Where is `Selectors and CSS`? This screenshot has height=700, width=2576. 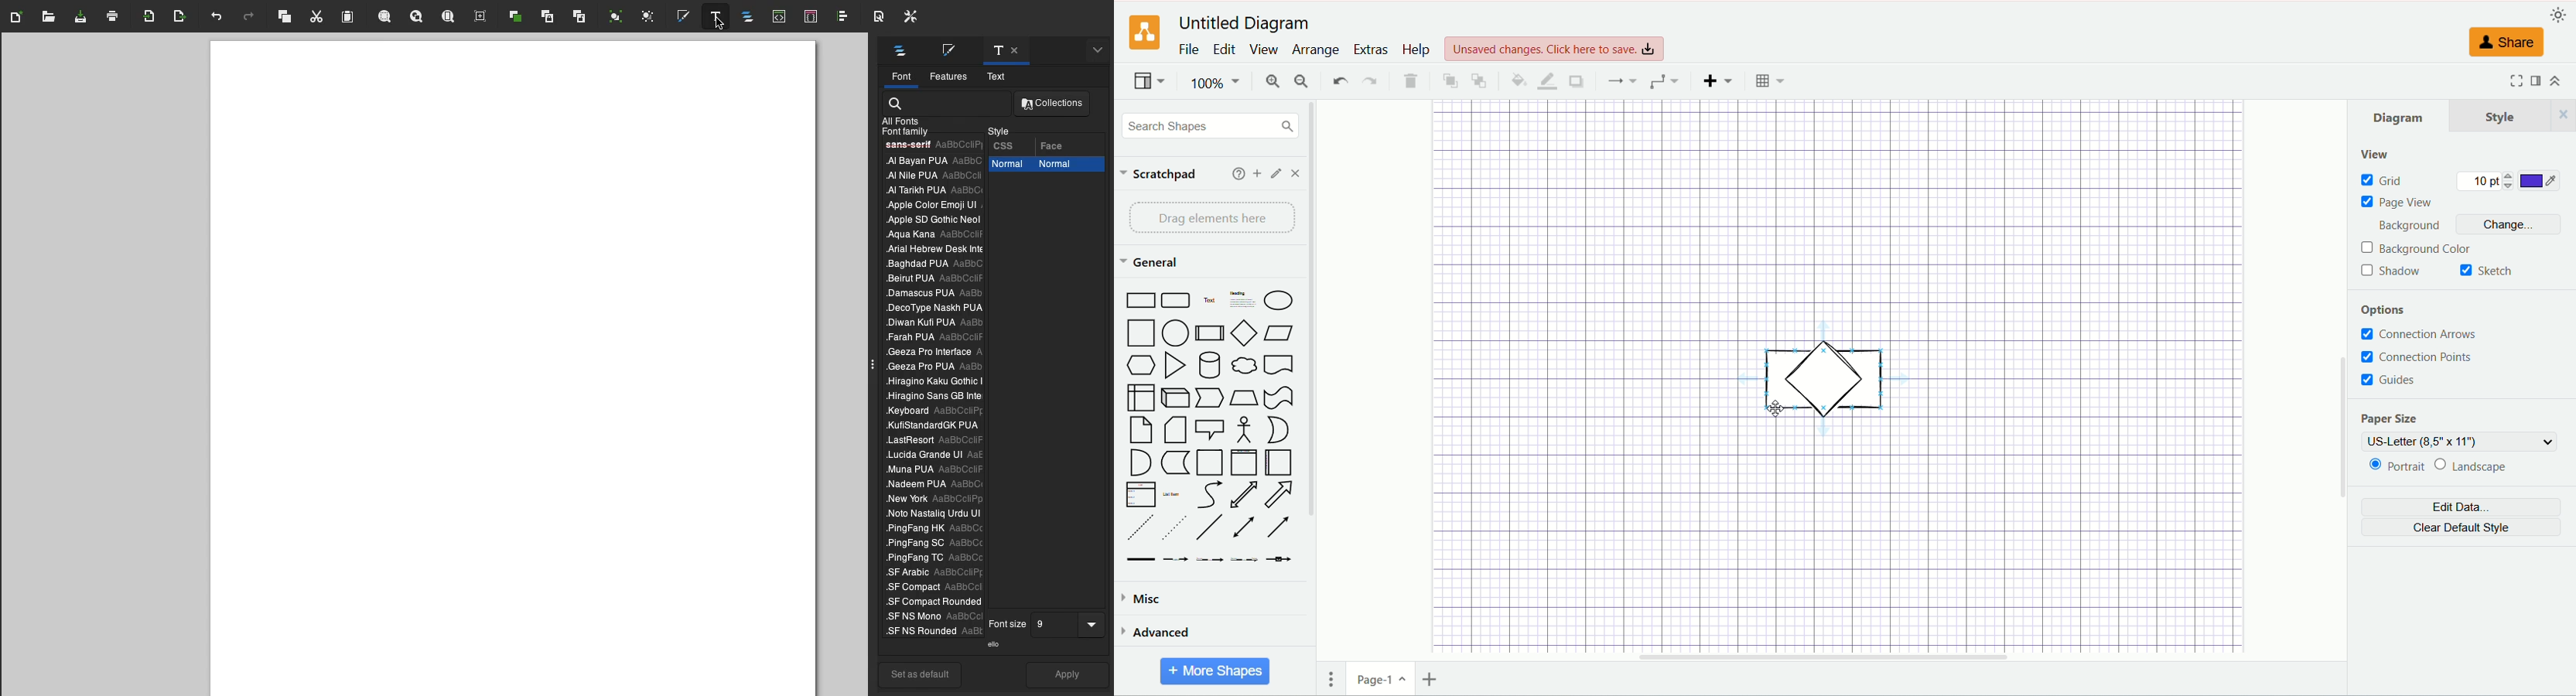
Selectors and CSS is located at coordinates (814, 17).